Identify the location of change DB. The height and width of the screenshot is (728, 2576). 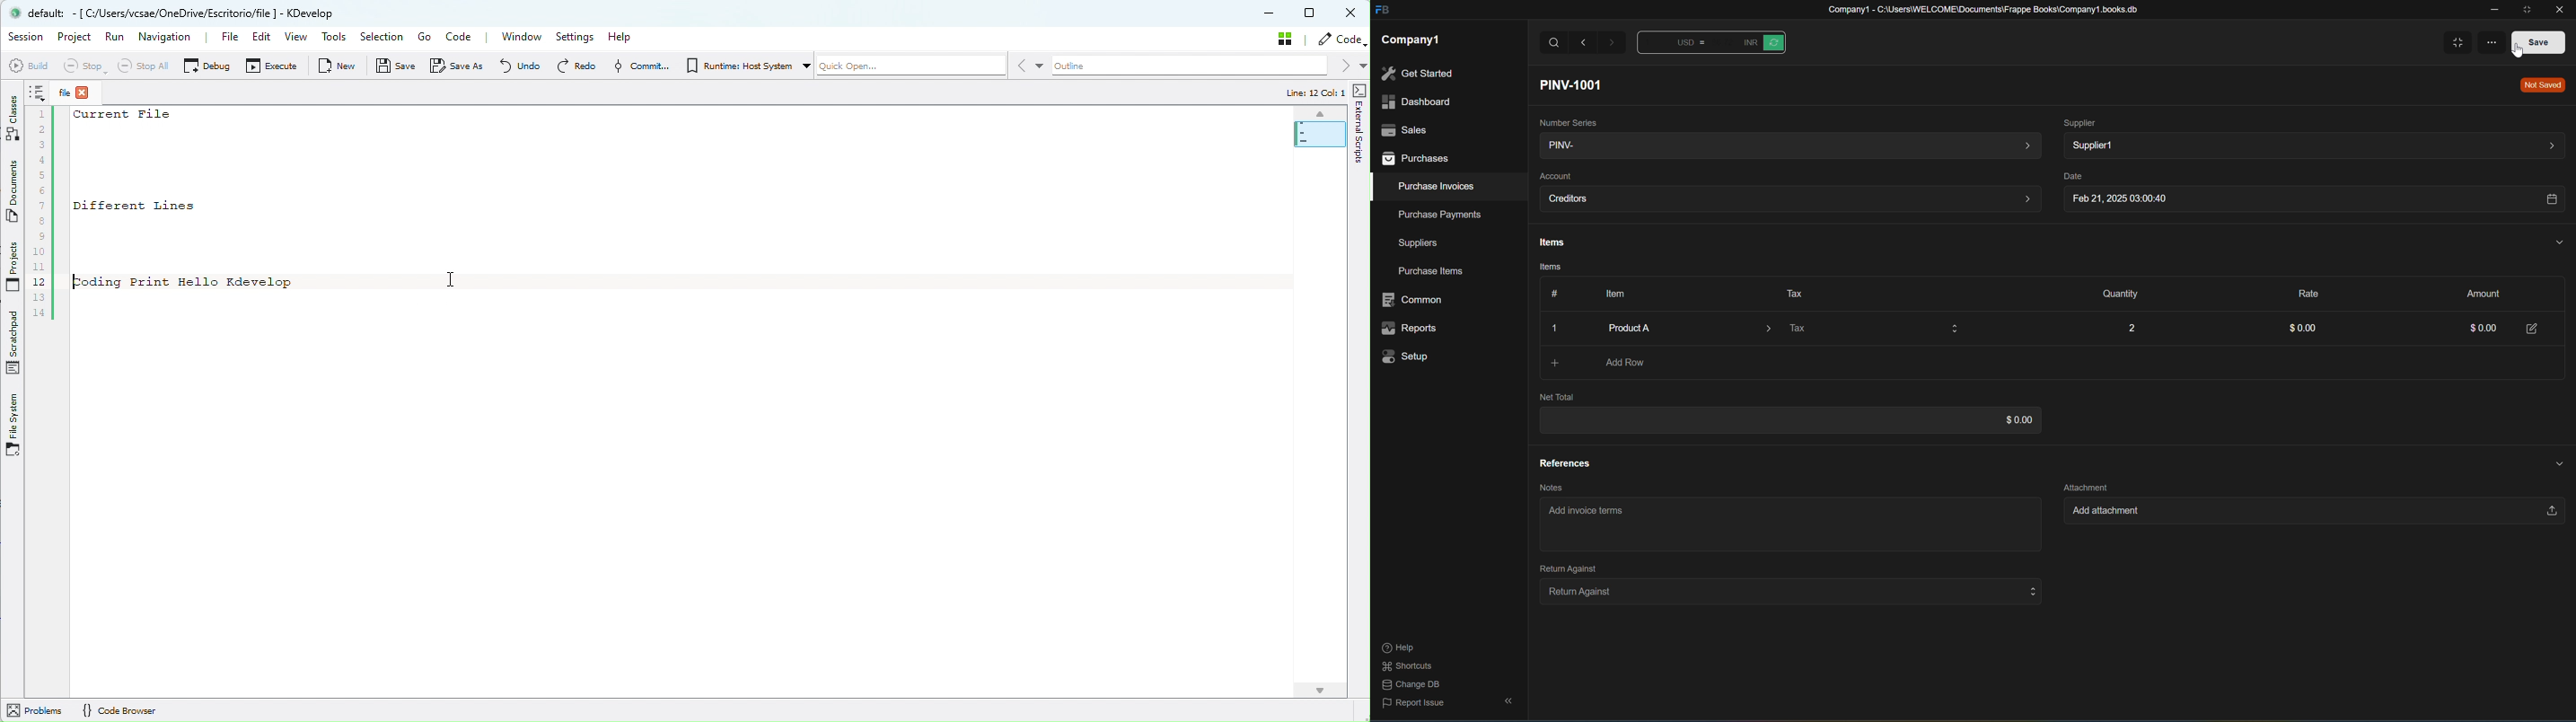
(1408, 685).